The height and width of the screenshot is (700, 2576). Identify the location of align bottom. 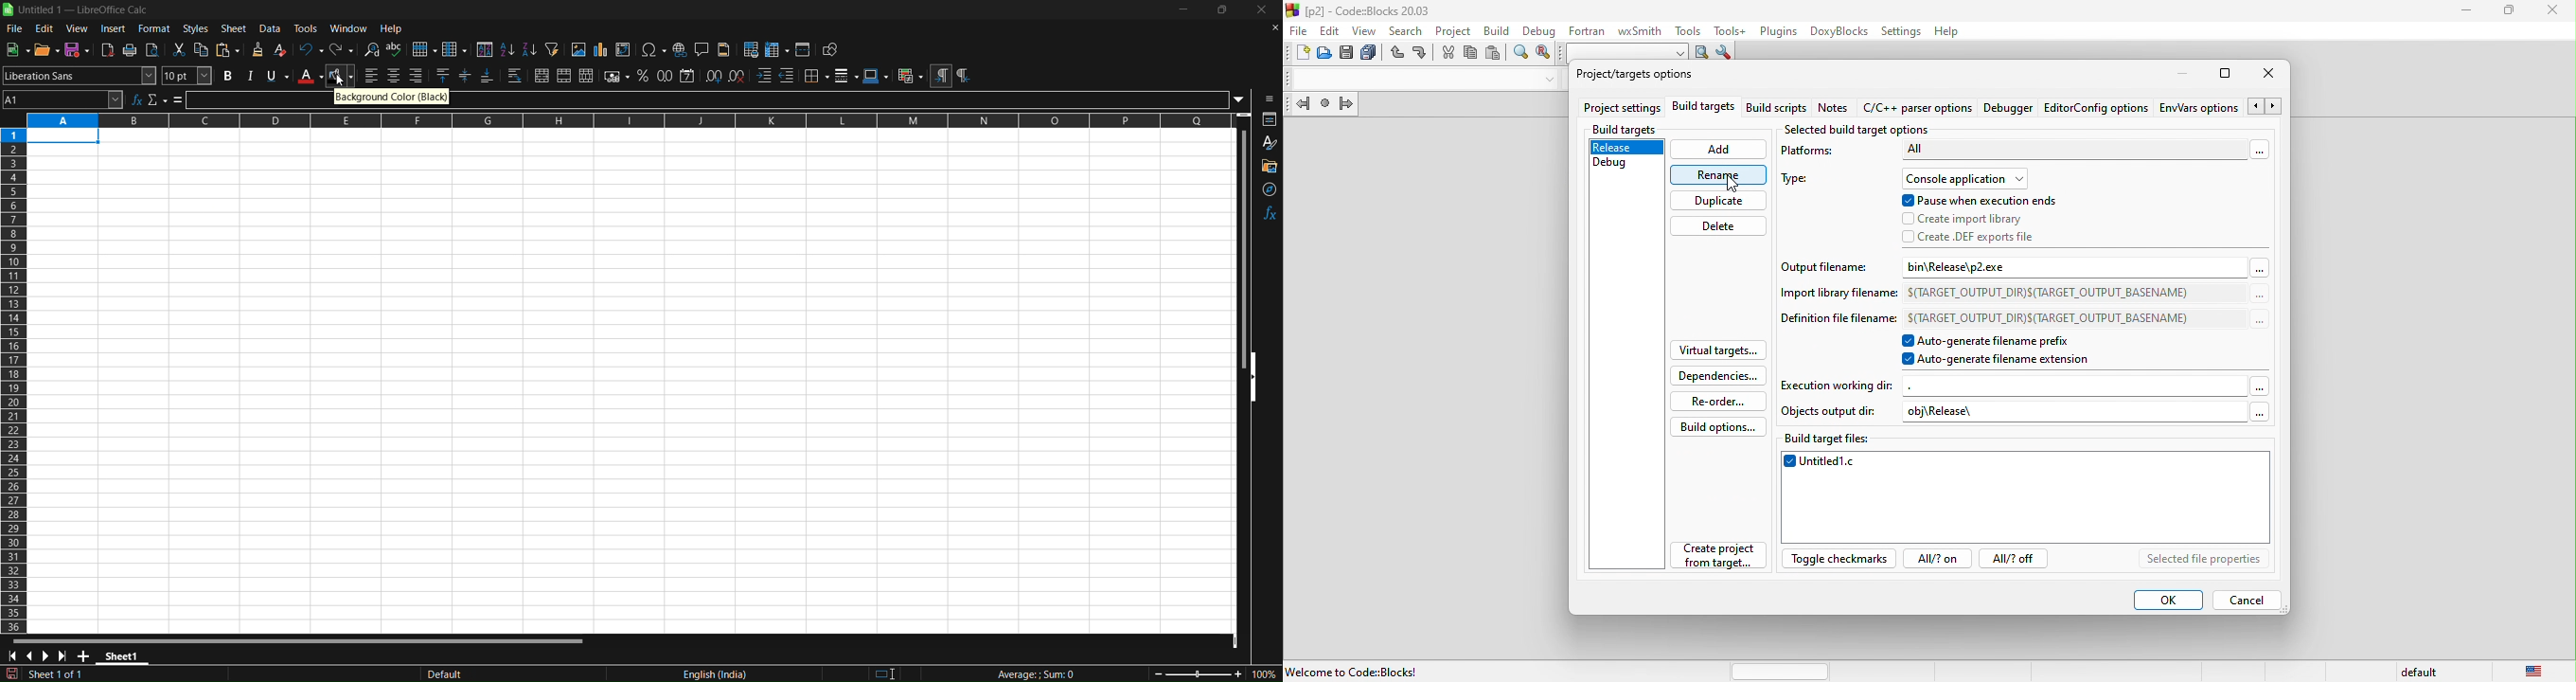
(487, 75).